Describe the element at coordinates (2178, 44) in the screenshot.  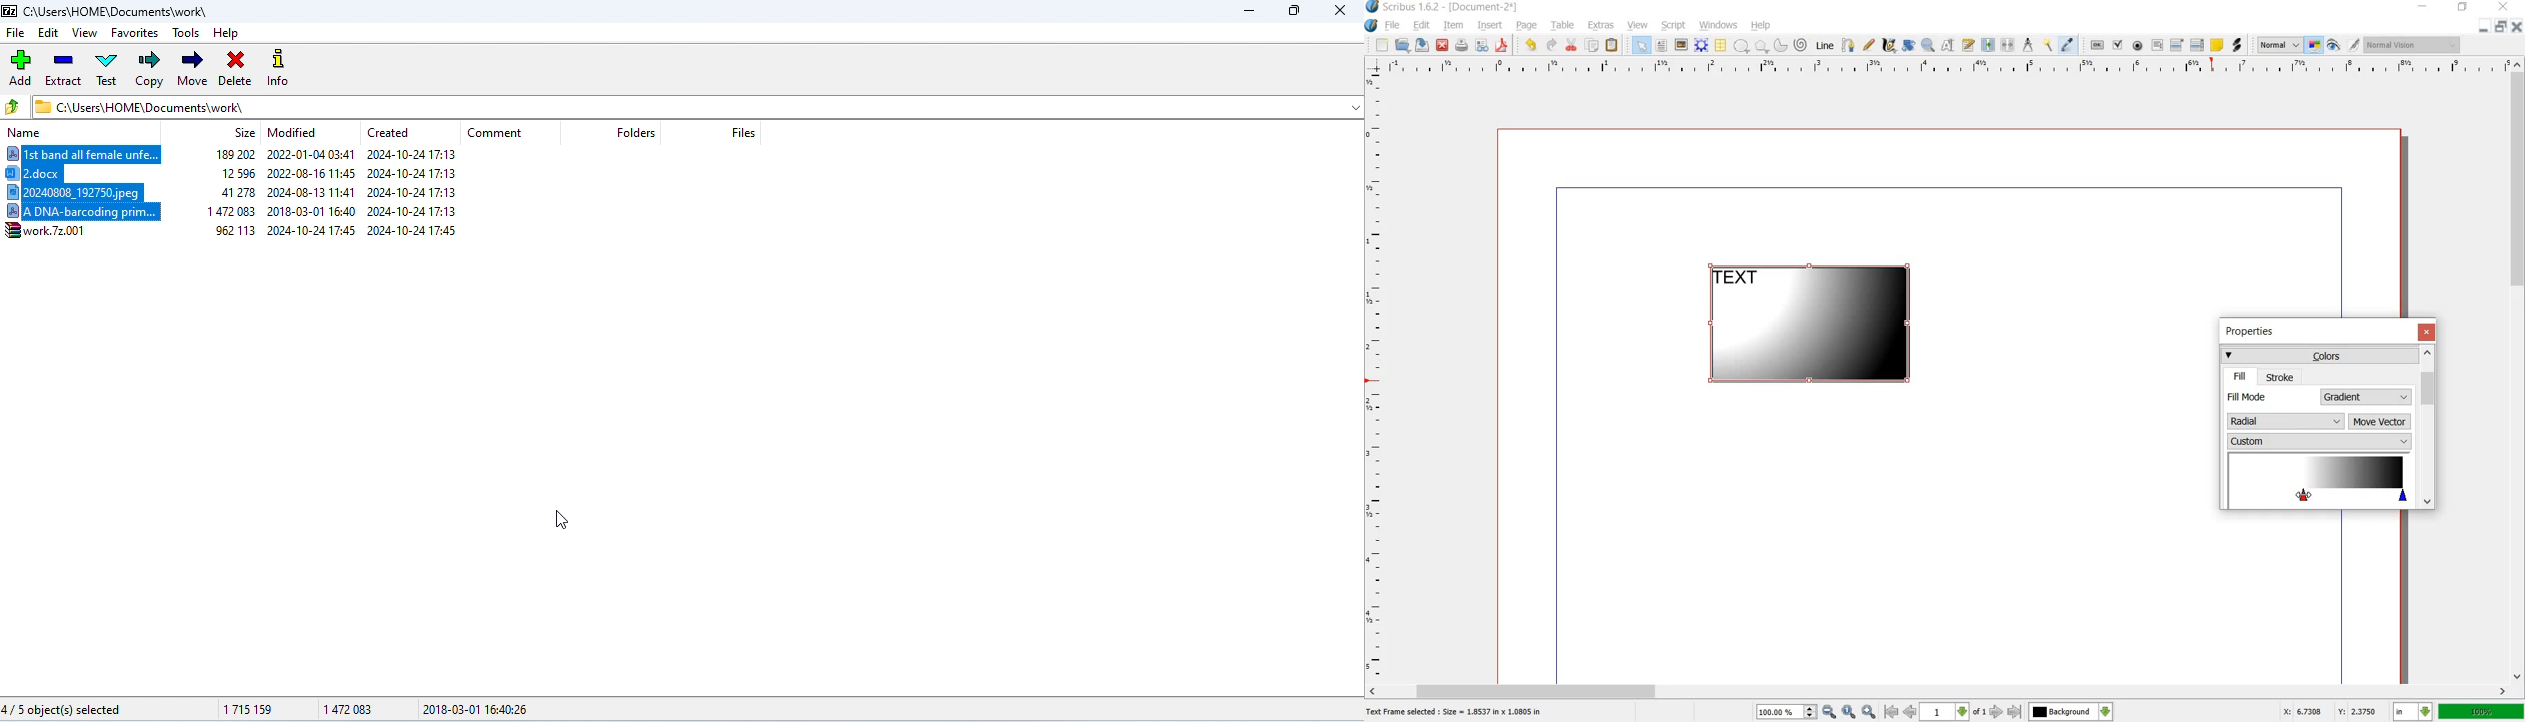
I see `pdf combo box` at that location.